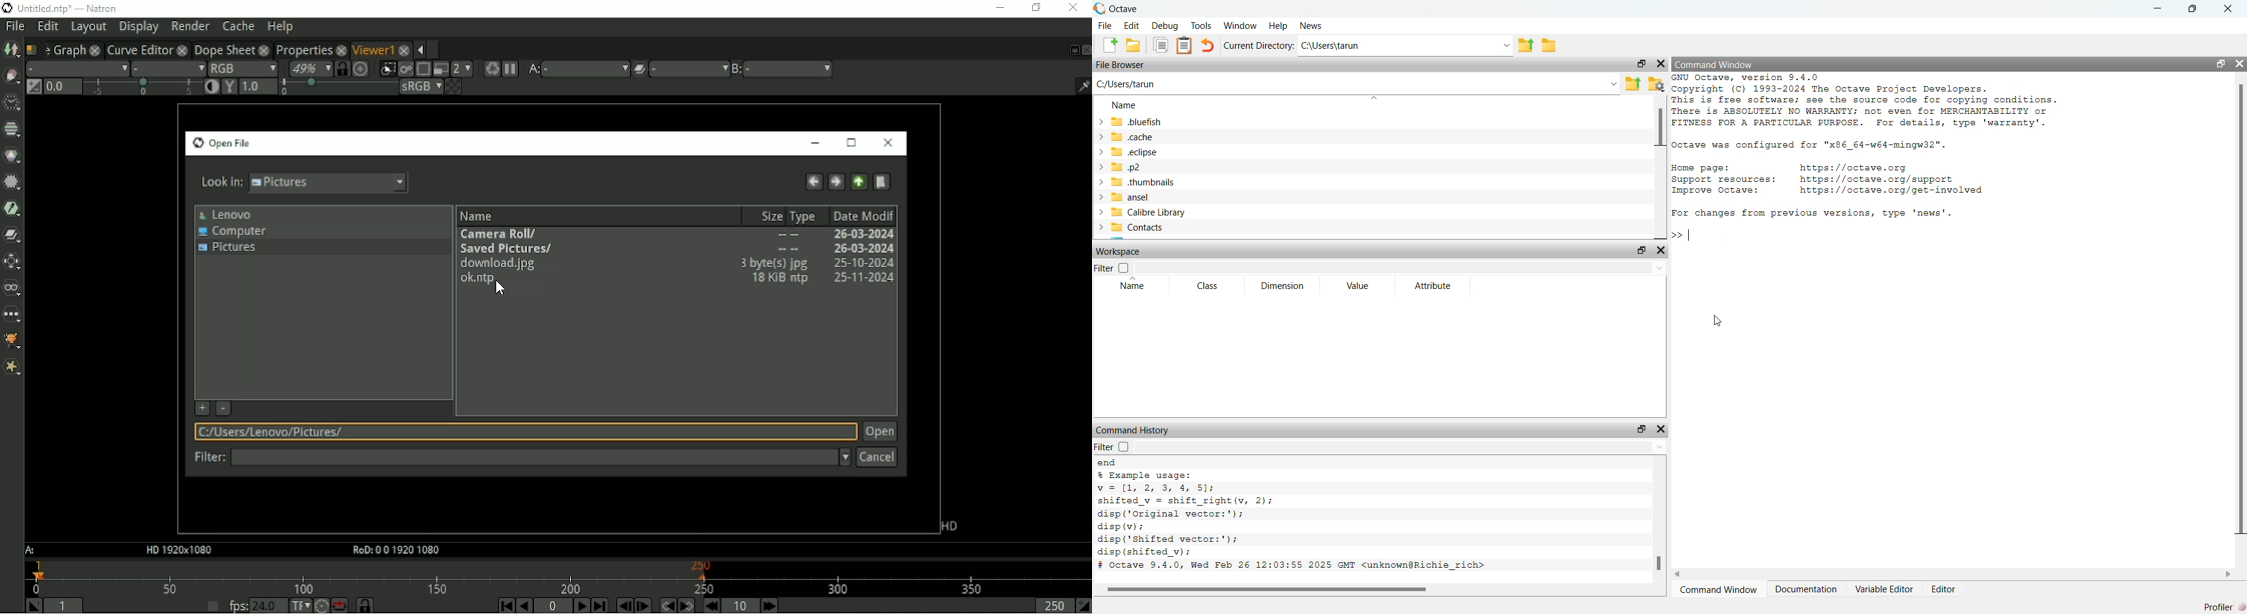 The width and height of the screenshot is (2268, 616). I want to click on documentation, so click(1805, 591).